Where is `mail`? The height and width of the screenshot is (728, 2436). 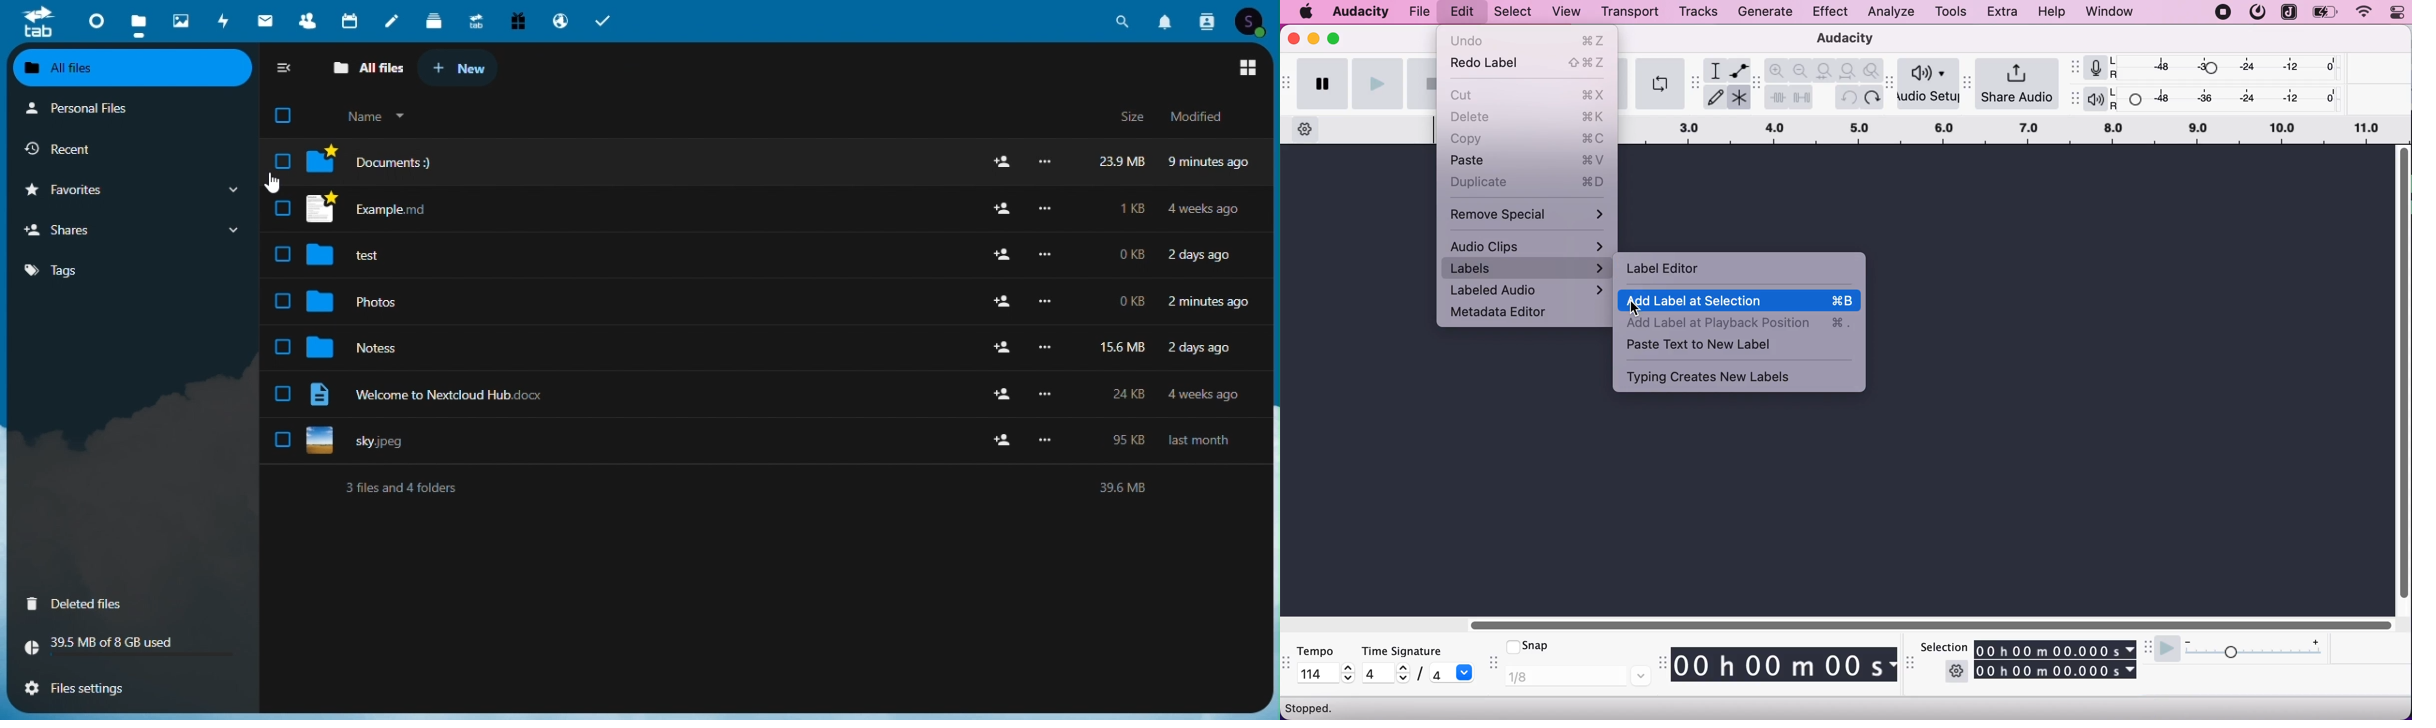
mail is located at coordinates (264, 19).